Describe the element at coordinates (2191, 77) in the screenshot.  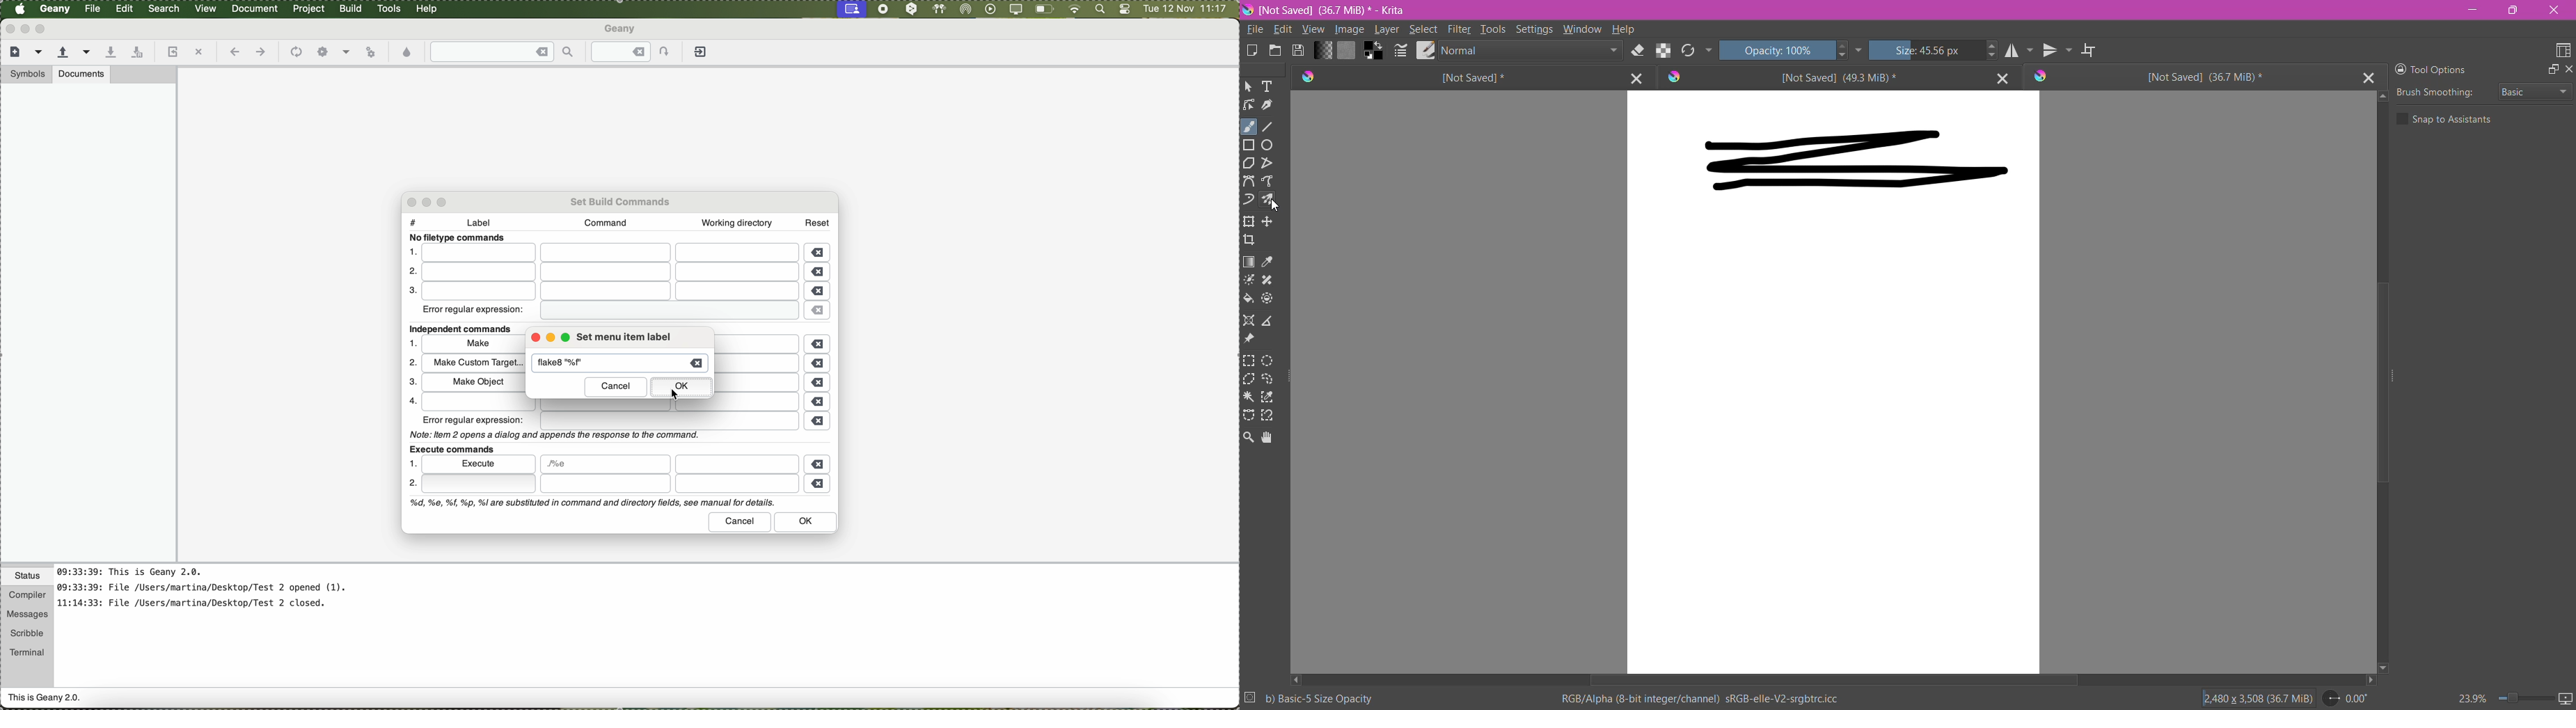
I see `Unsaved Document Tab3` at that location.